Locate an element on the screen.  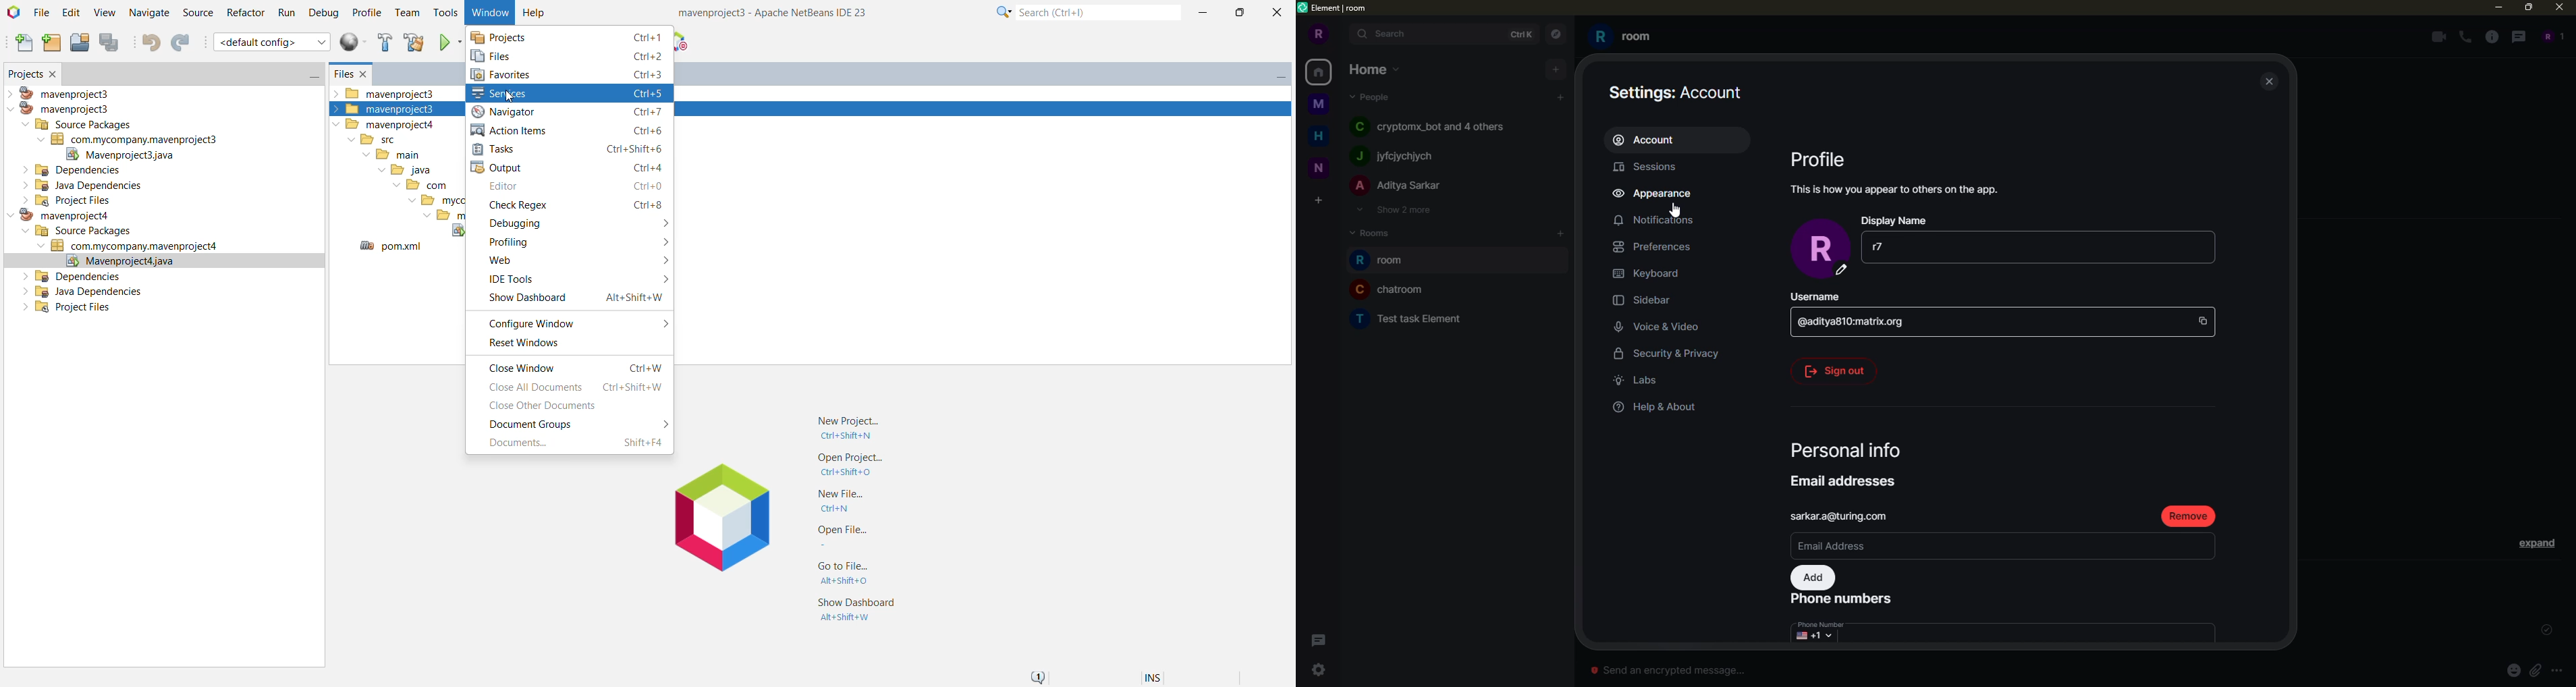
rooms is located at coordinates (1376, 231).